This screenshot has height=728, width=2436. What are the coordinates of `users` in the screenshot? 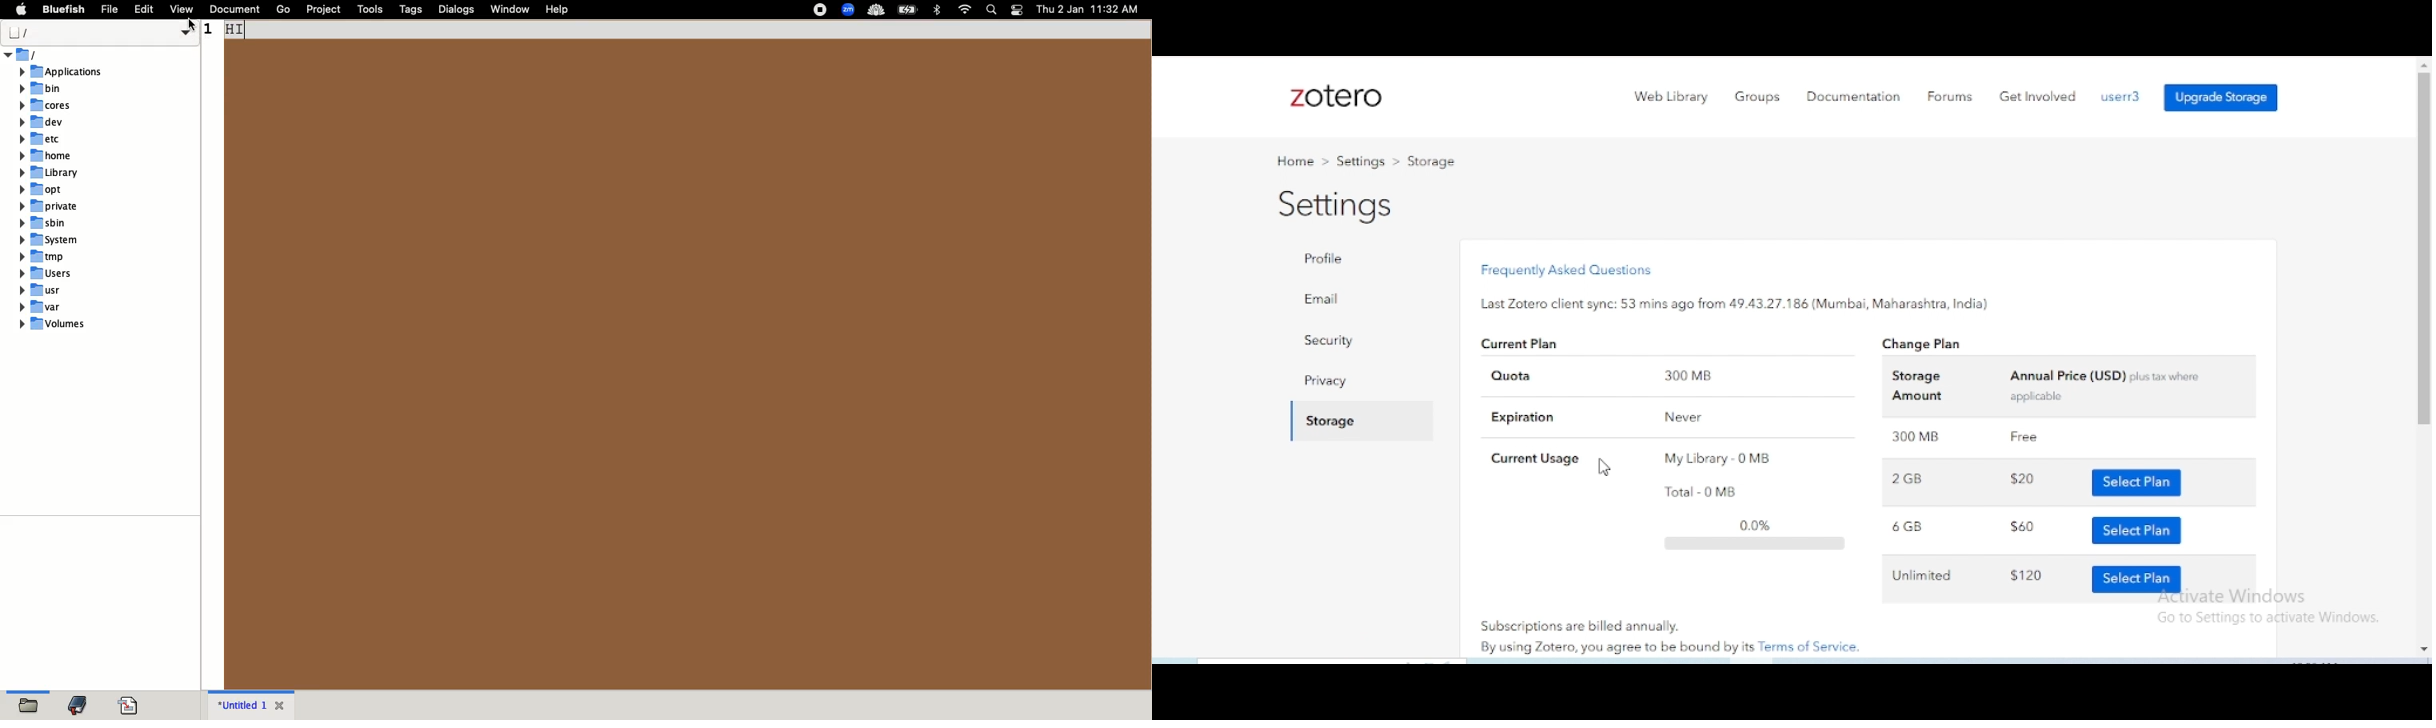 It's located at (45, 274).